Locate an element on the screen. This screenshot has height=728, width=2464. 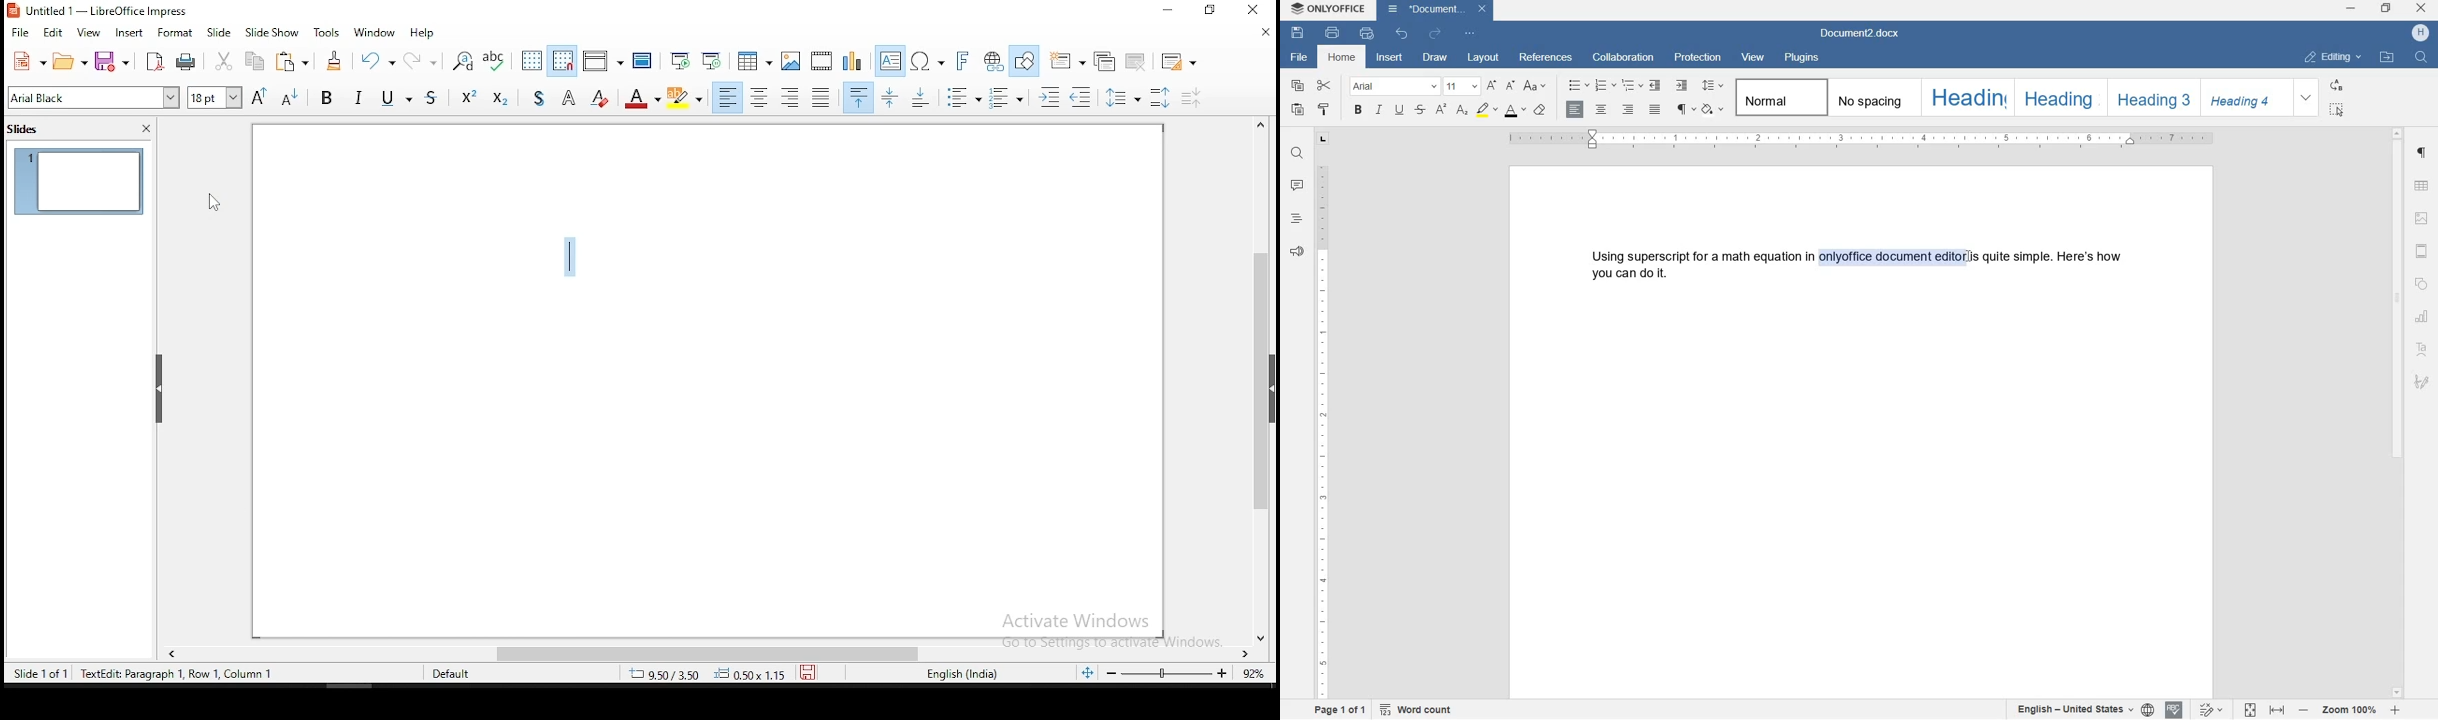
HEADING 2 is located at coordinates (2057, 97).